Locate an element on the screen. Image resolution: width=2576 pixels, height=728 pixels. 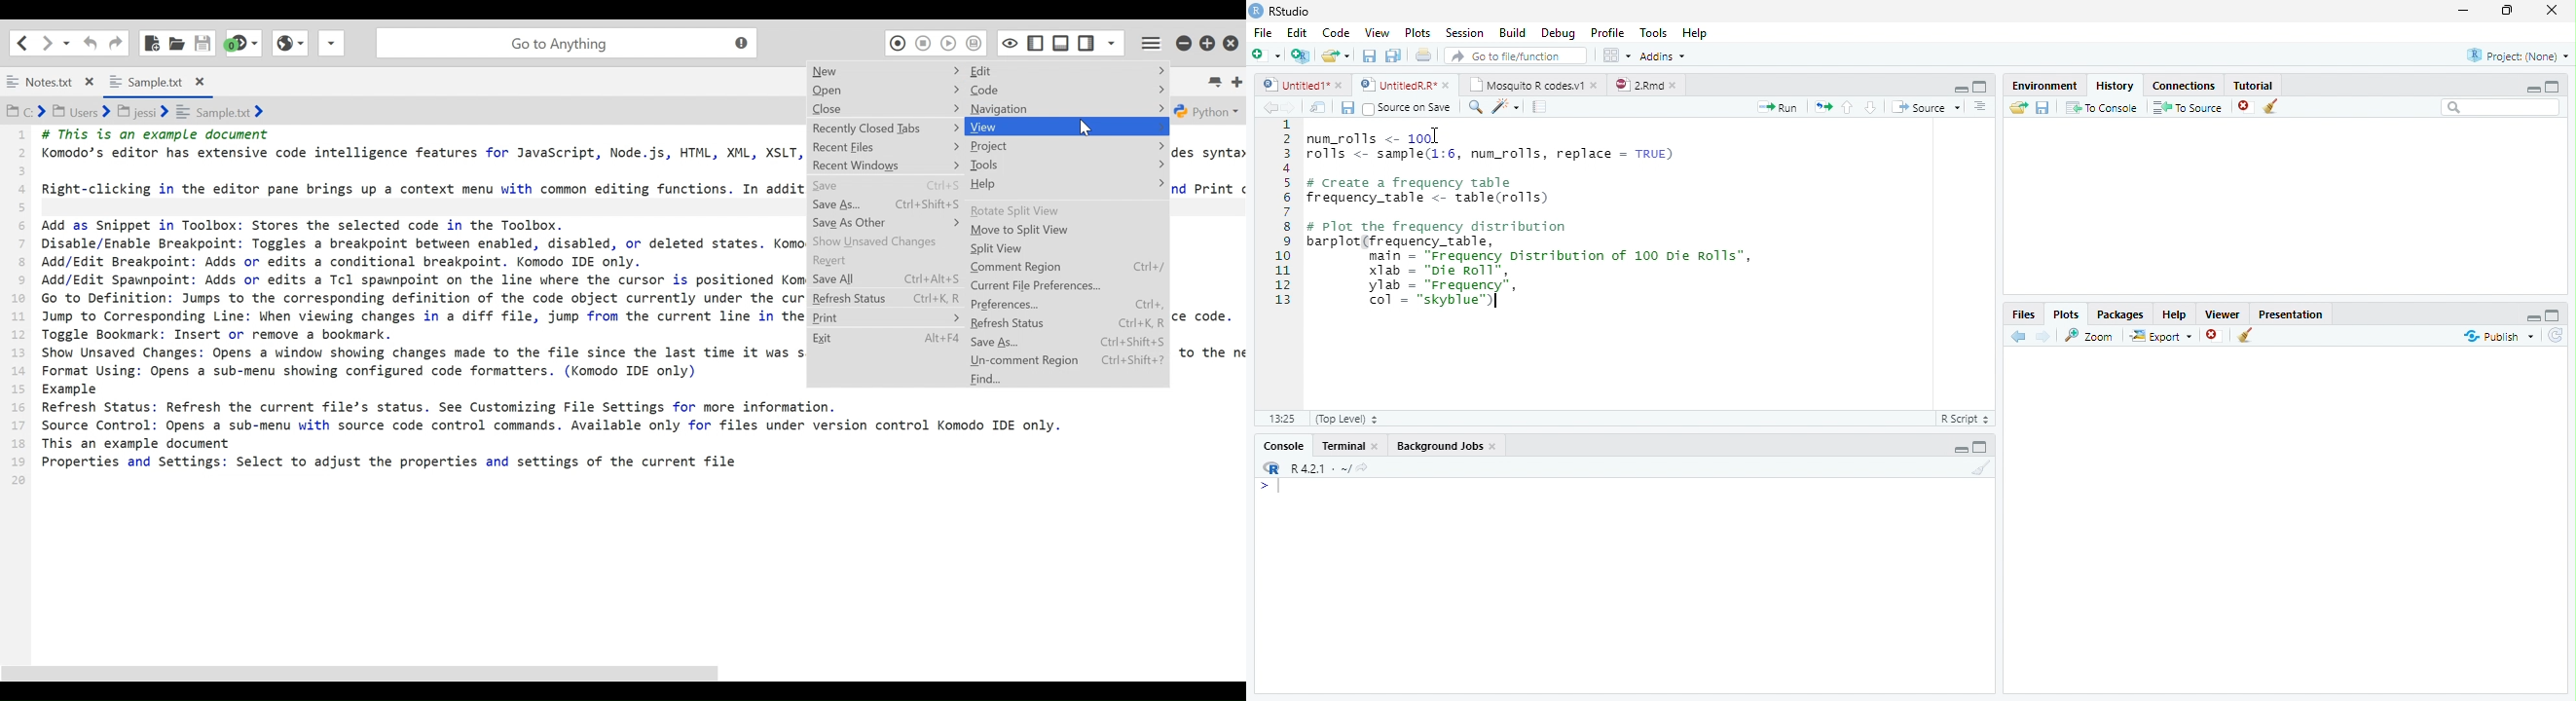
Next Source Location is located at coordinates (1290, 106).